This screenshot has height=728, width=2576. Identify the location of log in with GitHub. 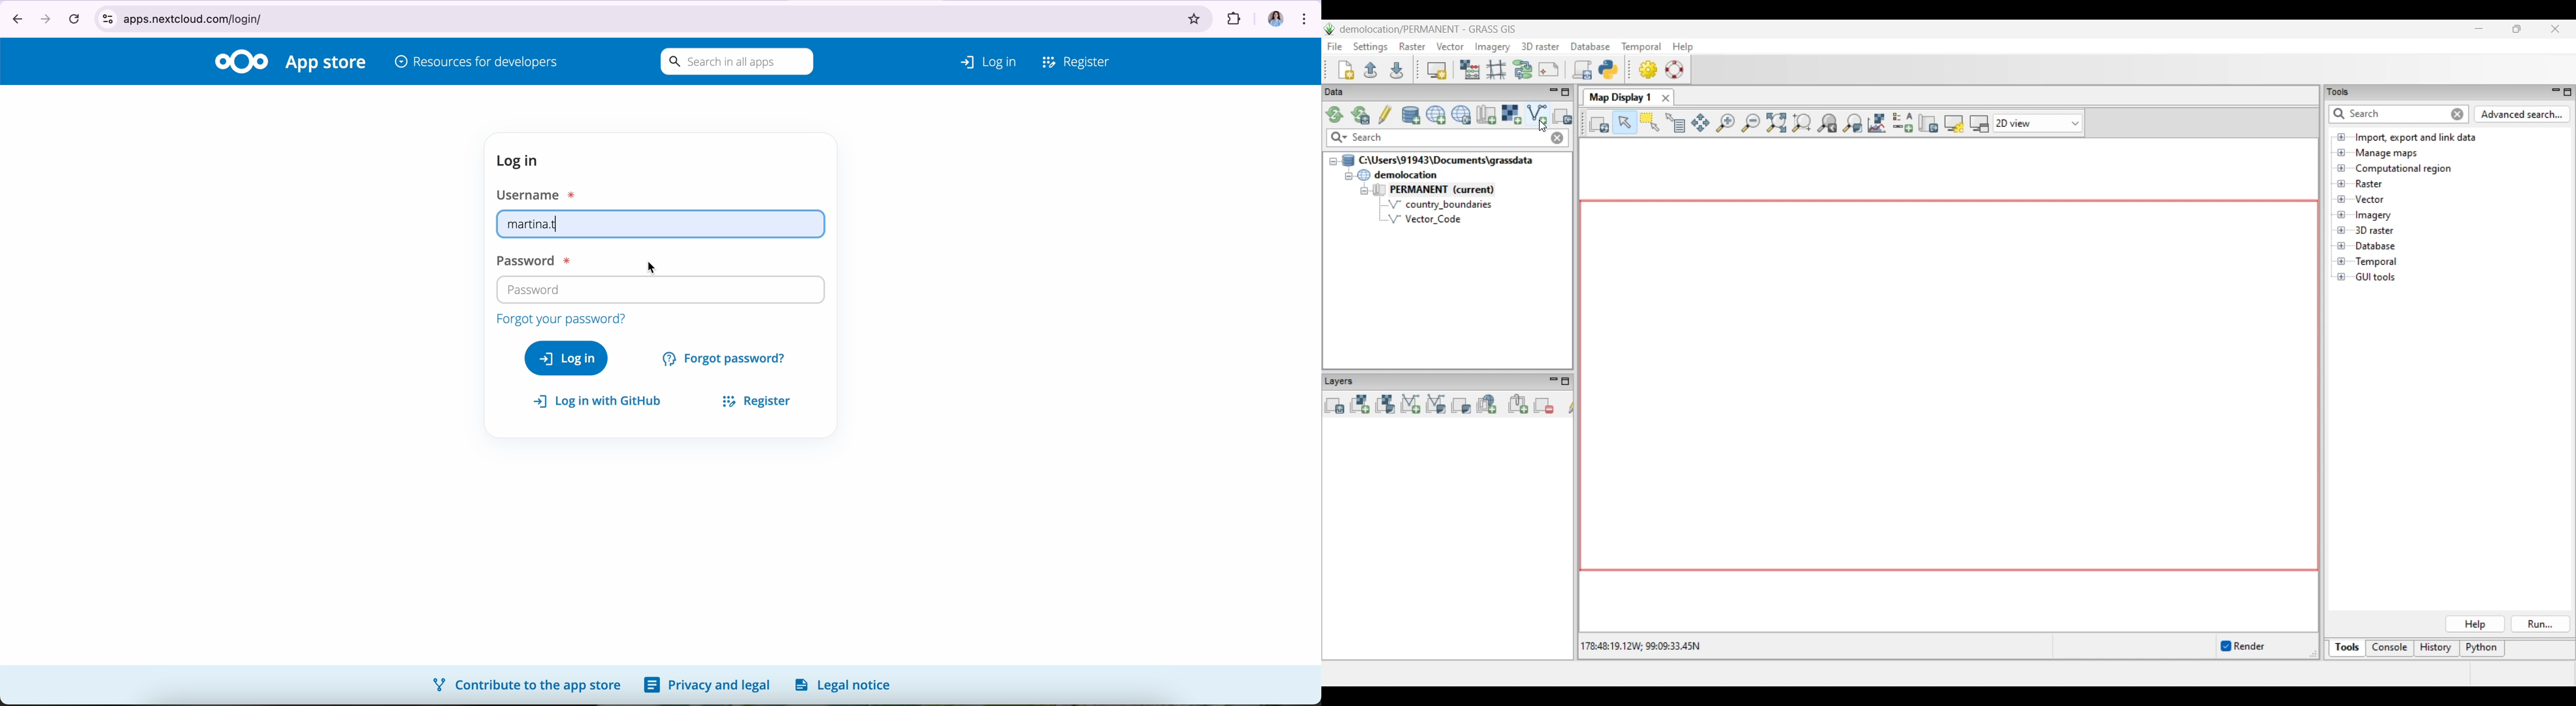
(602, 401).